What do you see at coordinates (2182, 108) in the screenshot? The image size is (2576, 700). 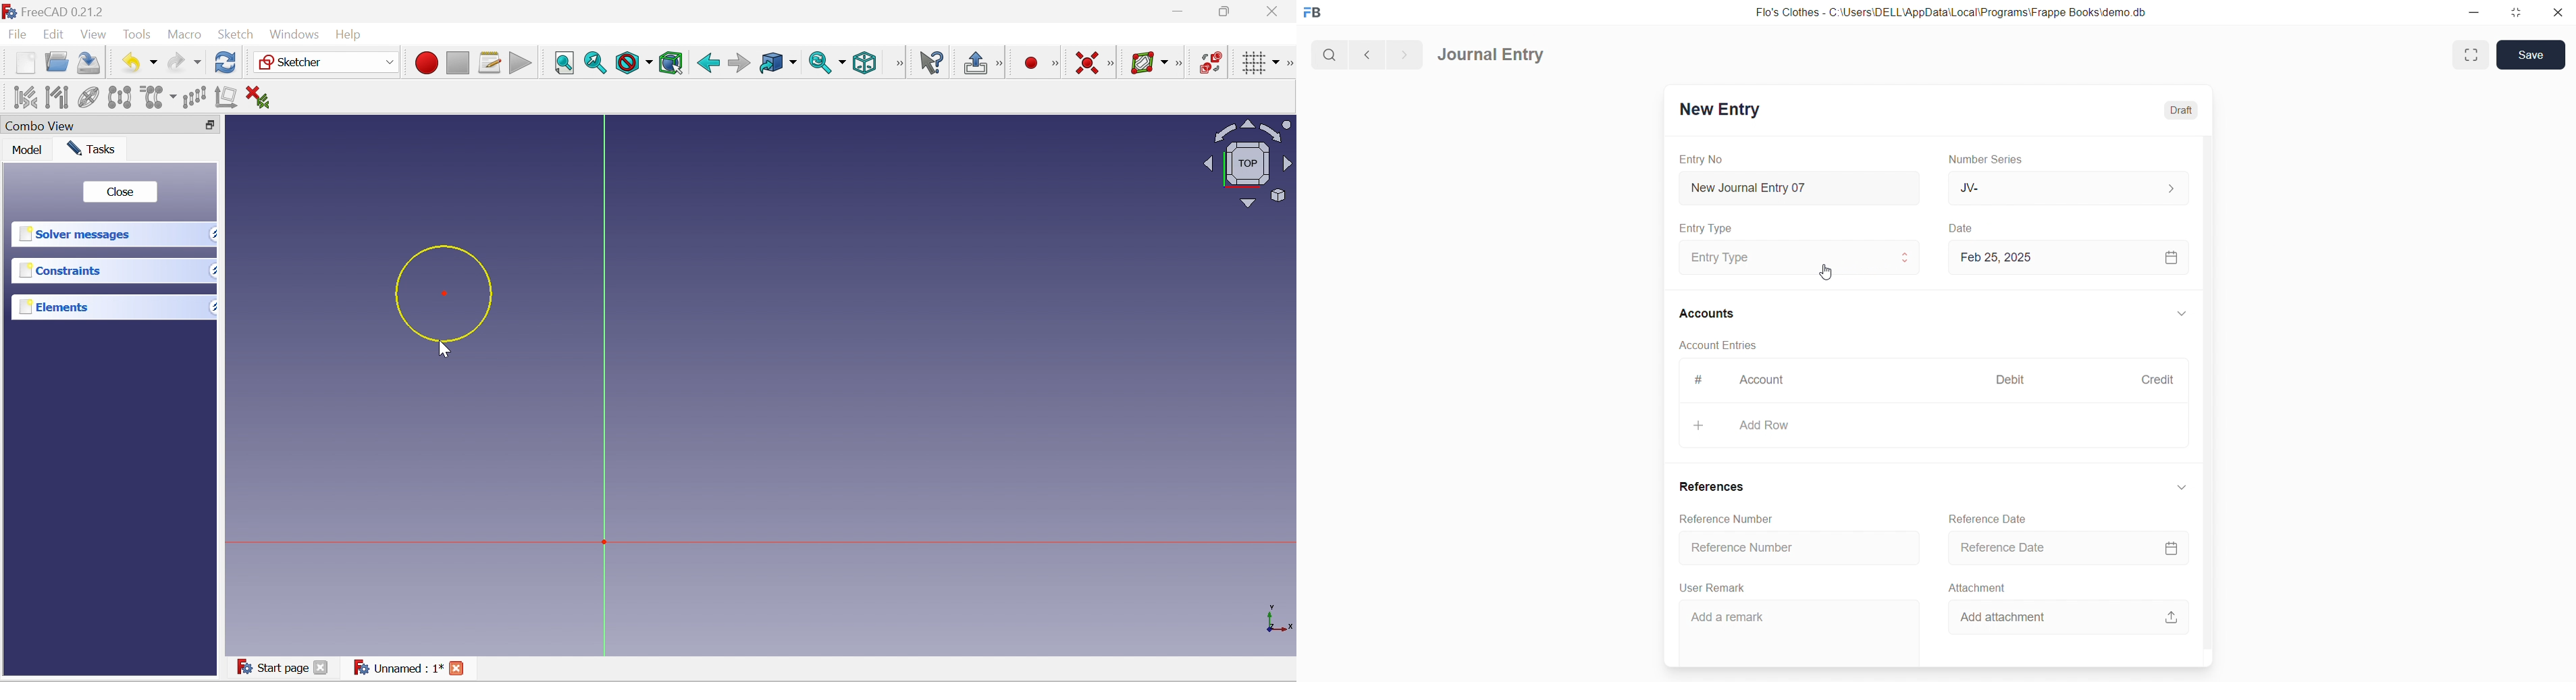 I see `Draft` at bounding box center [2182, 108].